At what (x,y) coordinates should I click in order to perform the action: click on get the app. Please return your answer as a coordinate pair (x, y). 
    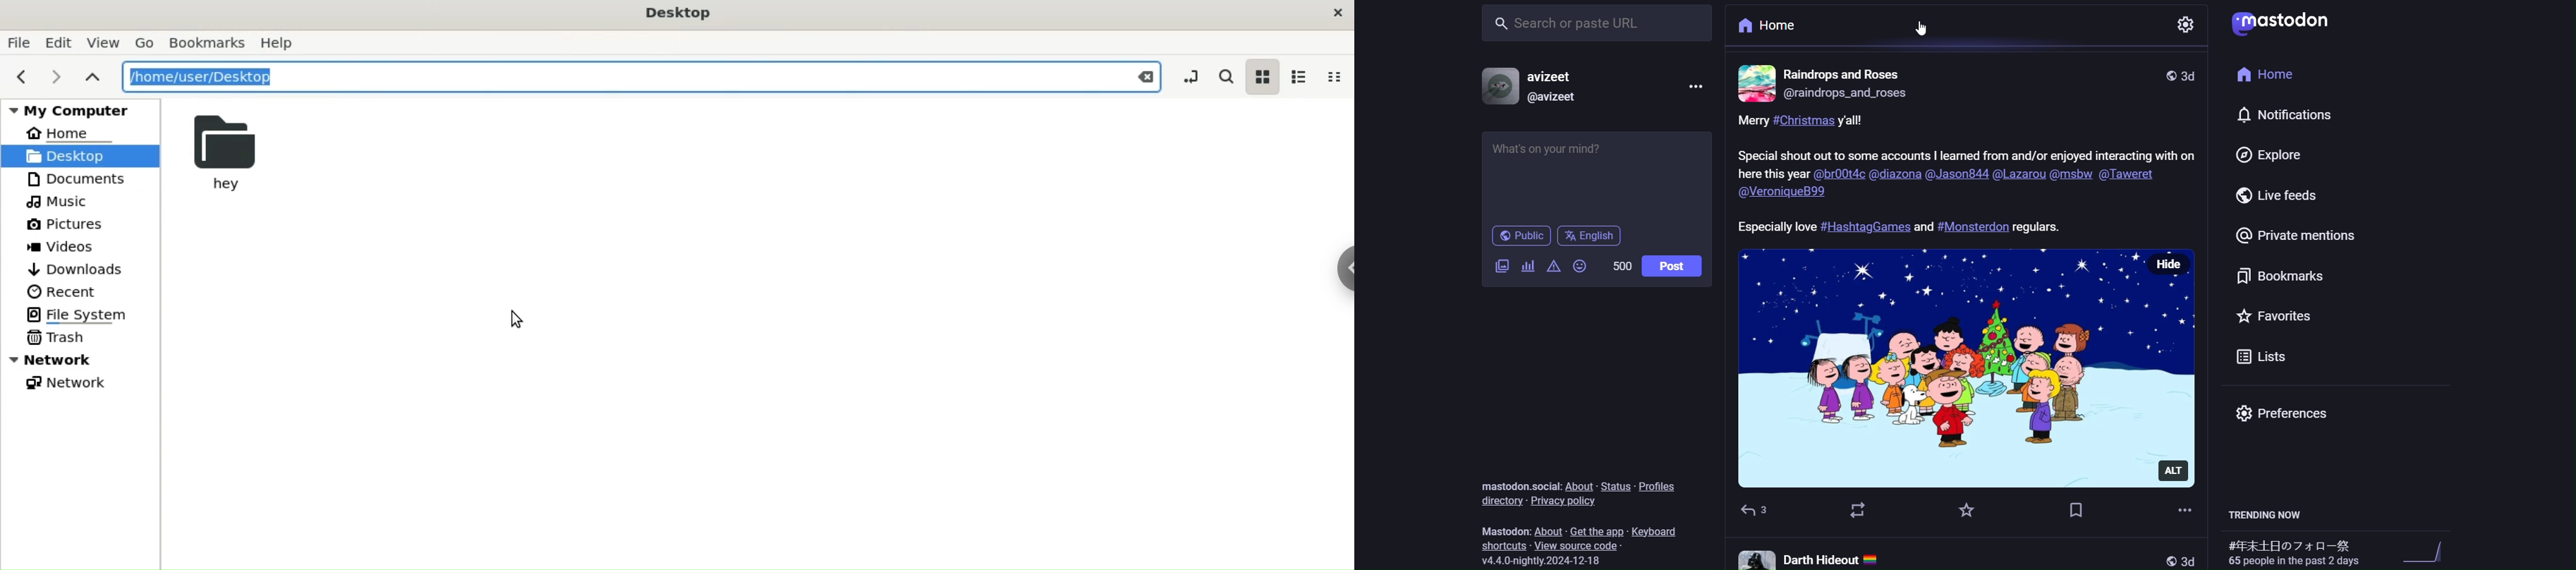
    Looking at the image, I should click on (1594, 529).